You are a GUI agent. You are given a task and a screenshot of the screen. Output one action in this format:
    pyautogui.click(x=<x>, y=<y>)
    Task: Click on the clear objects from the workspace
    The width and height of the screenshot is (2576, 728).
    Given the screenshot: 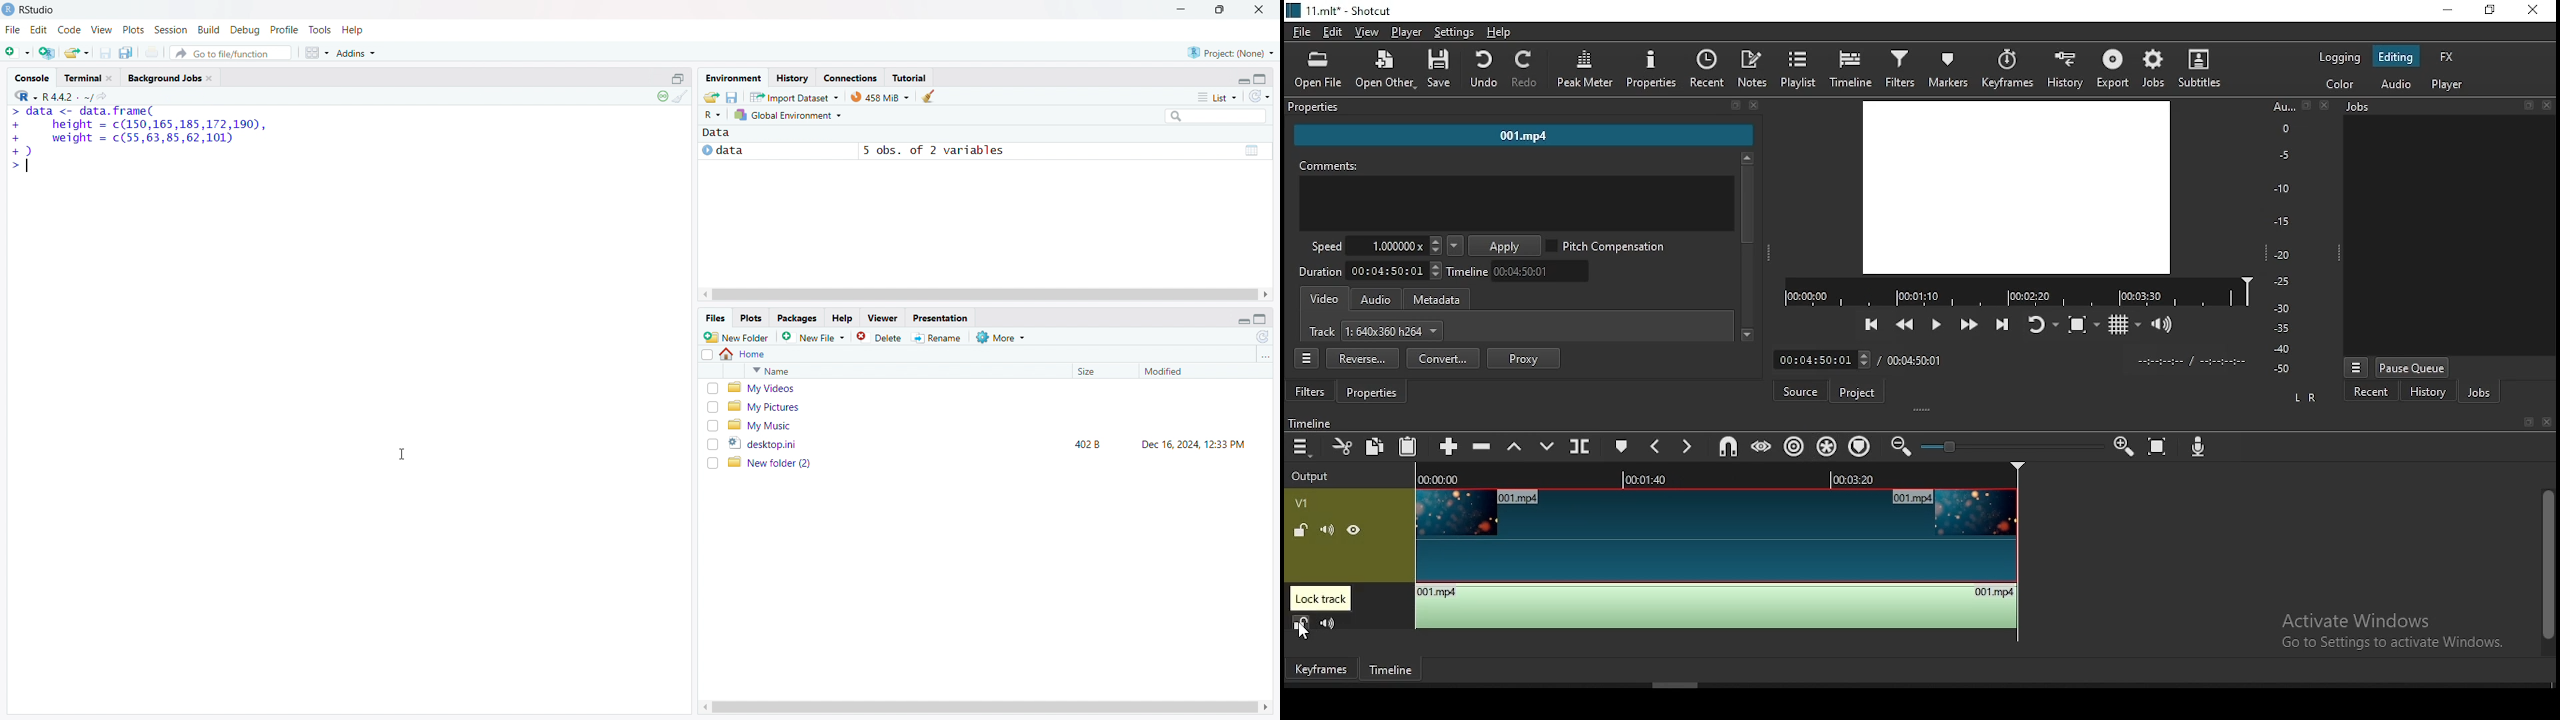 What is the action you would take?
    pyautogui.click(x=927, y=96)
    